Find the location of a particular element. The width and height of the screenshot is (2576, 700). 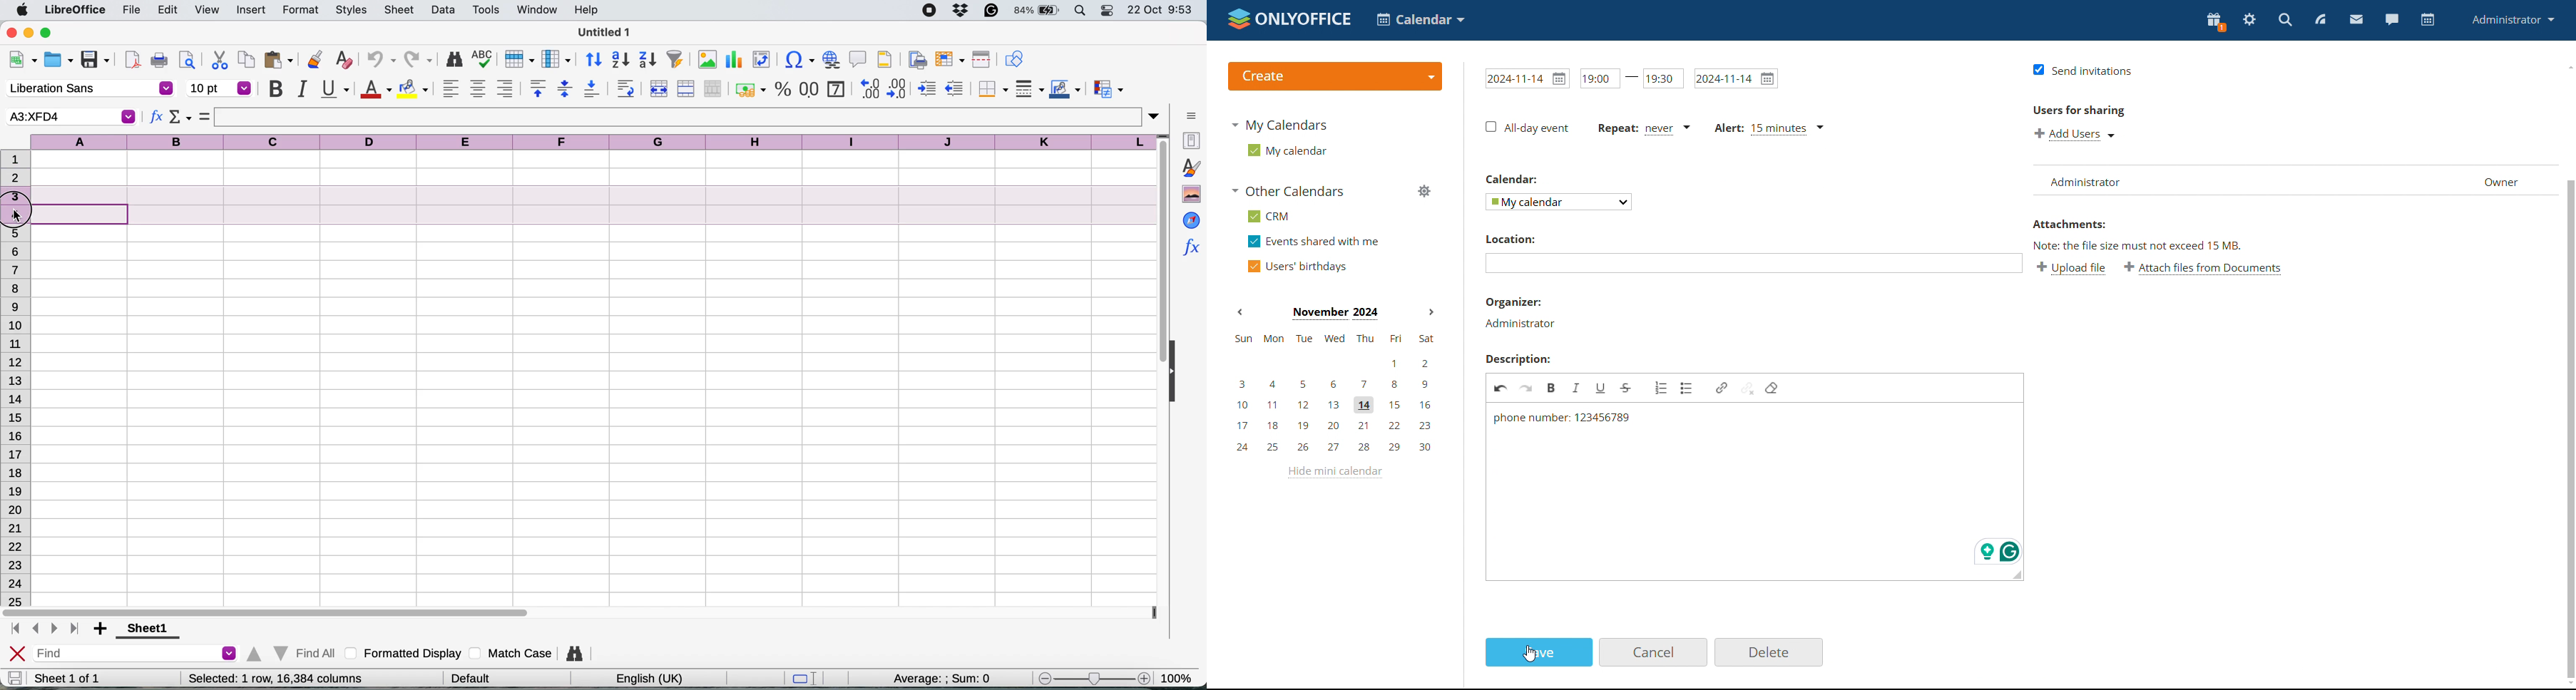

find and replace is located at coordinates (455, 59).